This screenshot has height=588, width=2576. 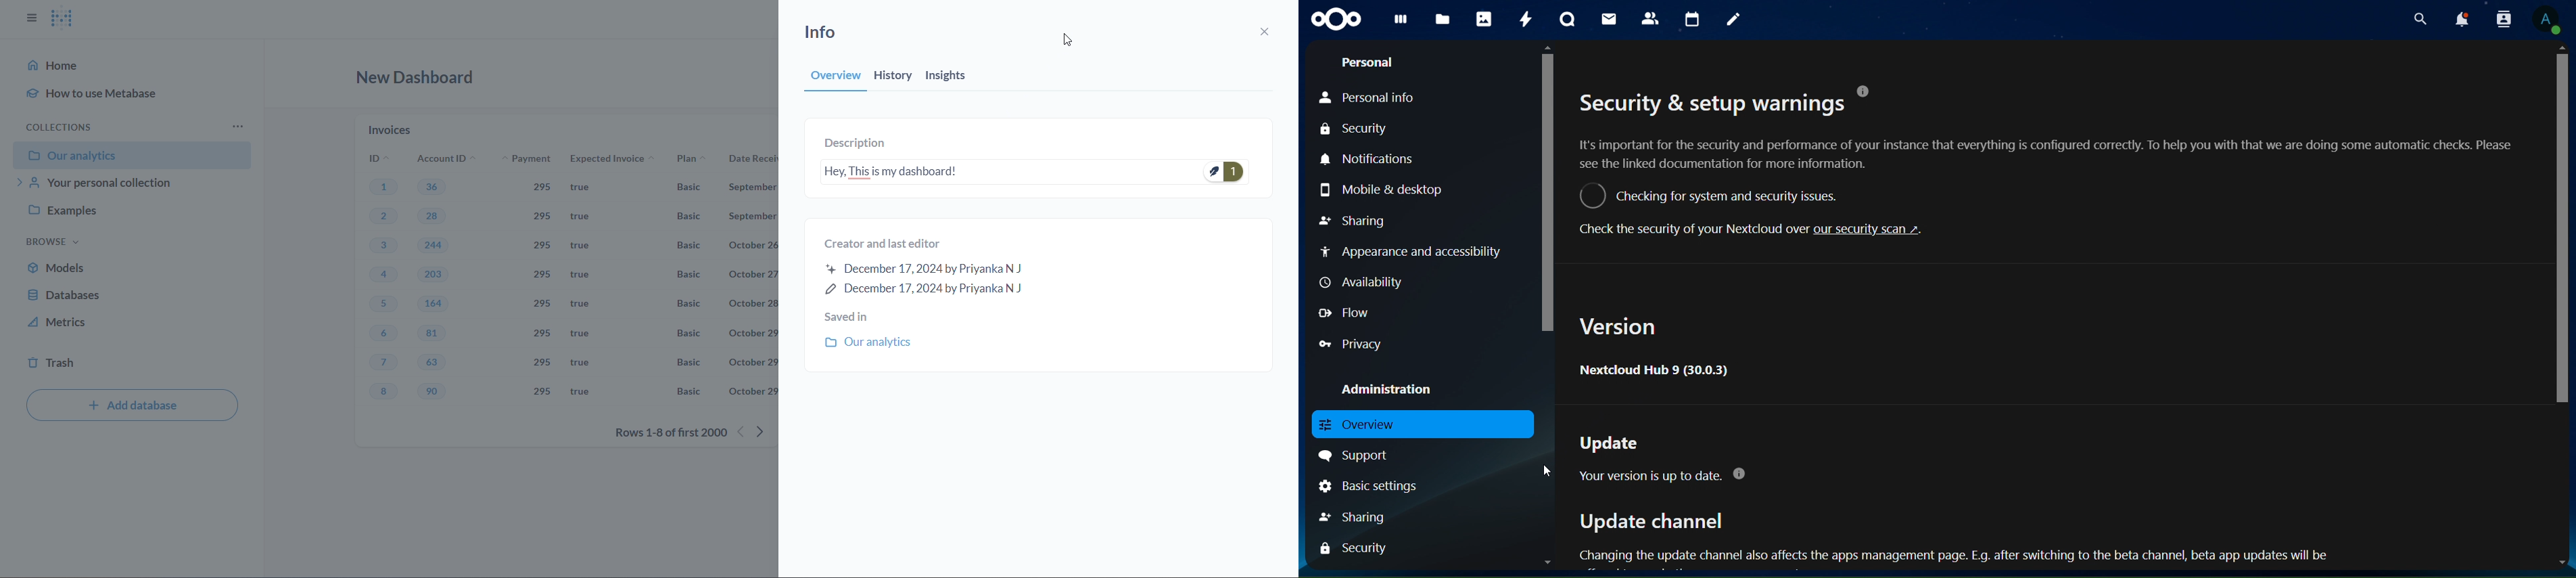 I want to click on expected invoice, so click(x=614, y=158).